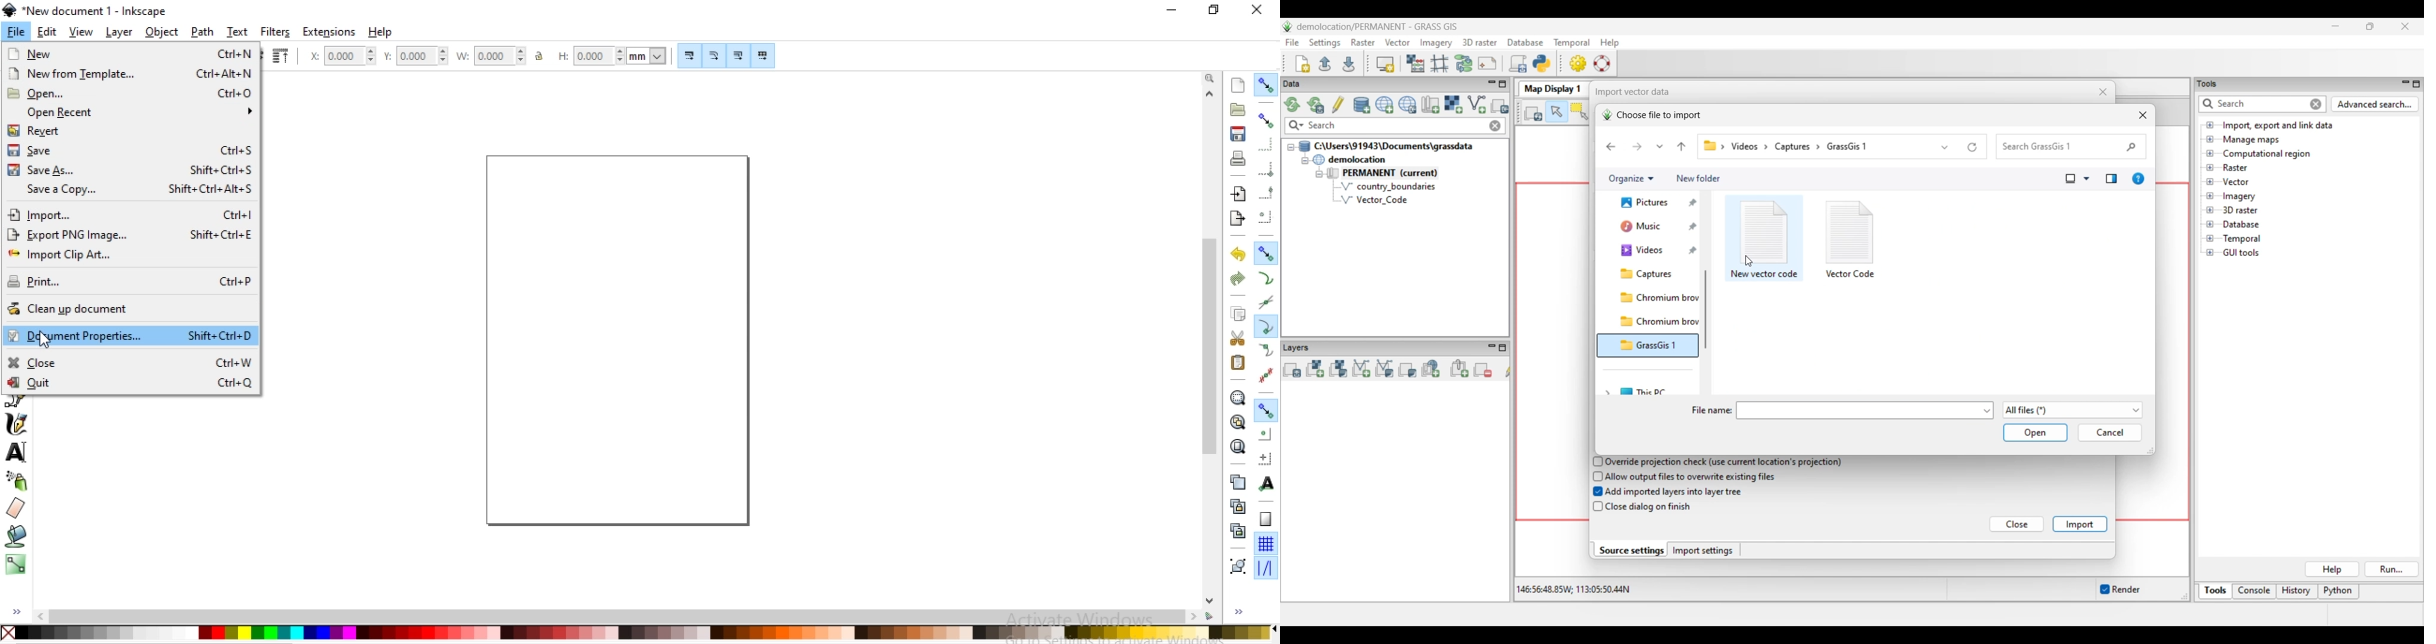 The height and width of the screenshot is (644, 2436). I want to click on scale radii of rounded corners, so click(714, 57).